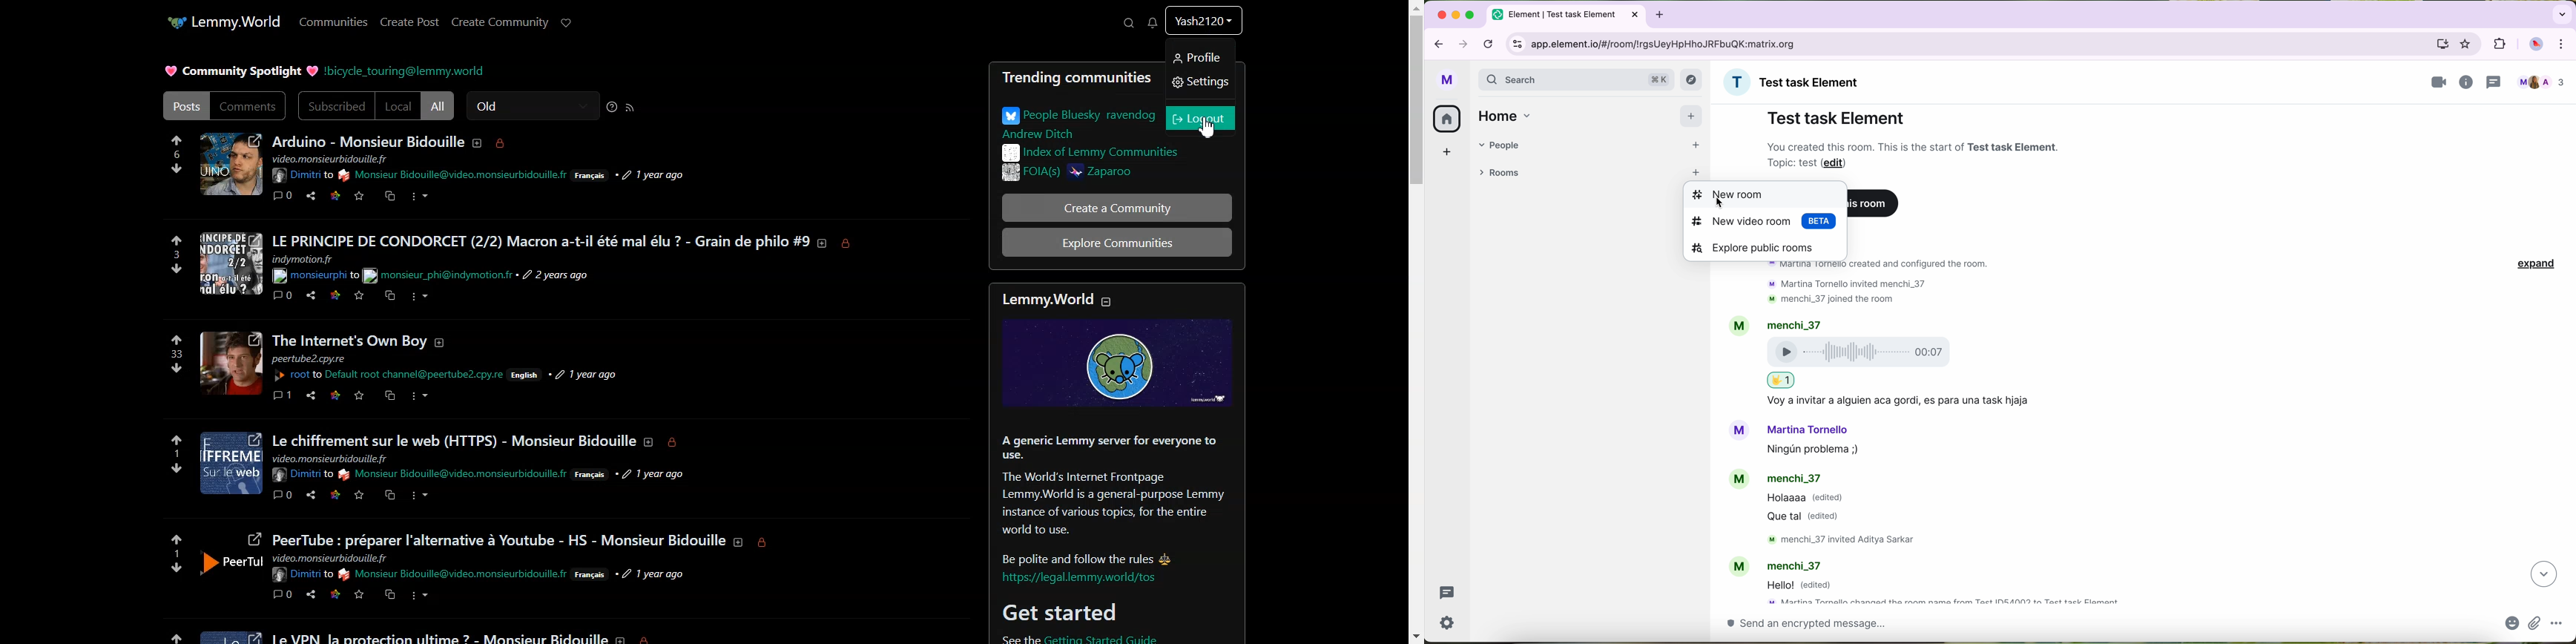  What do you see at coordinates (1447, 81) in the screenshot?
I see `profile` at bounding box center [1447, 81].